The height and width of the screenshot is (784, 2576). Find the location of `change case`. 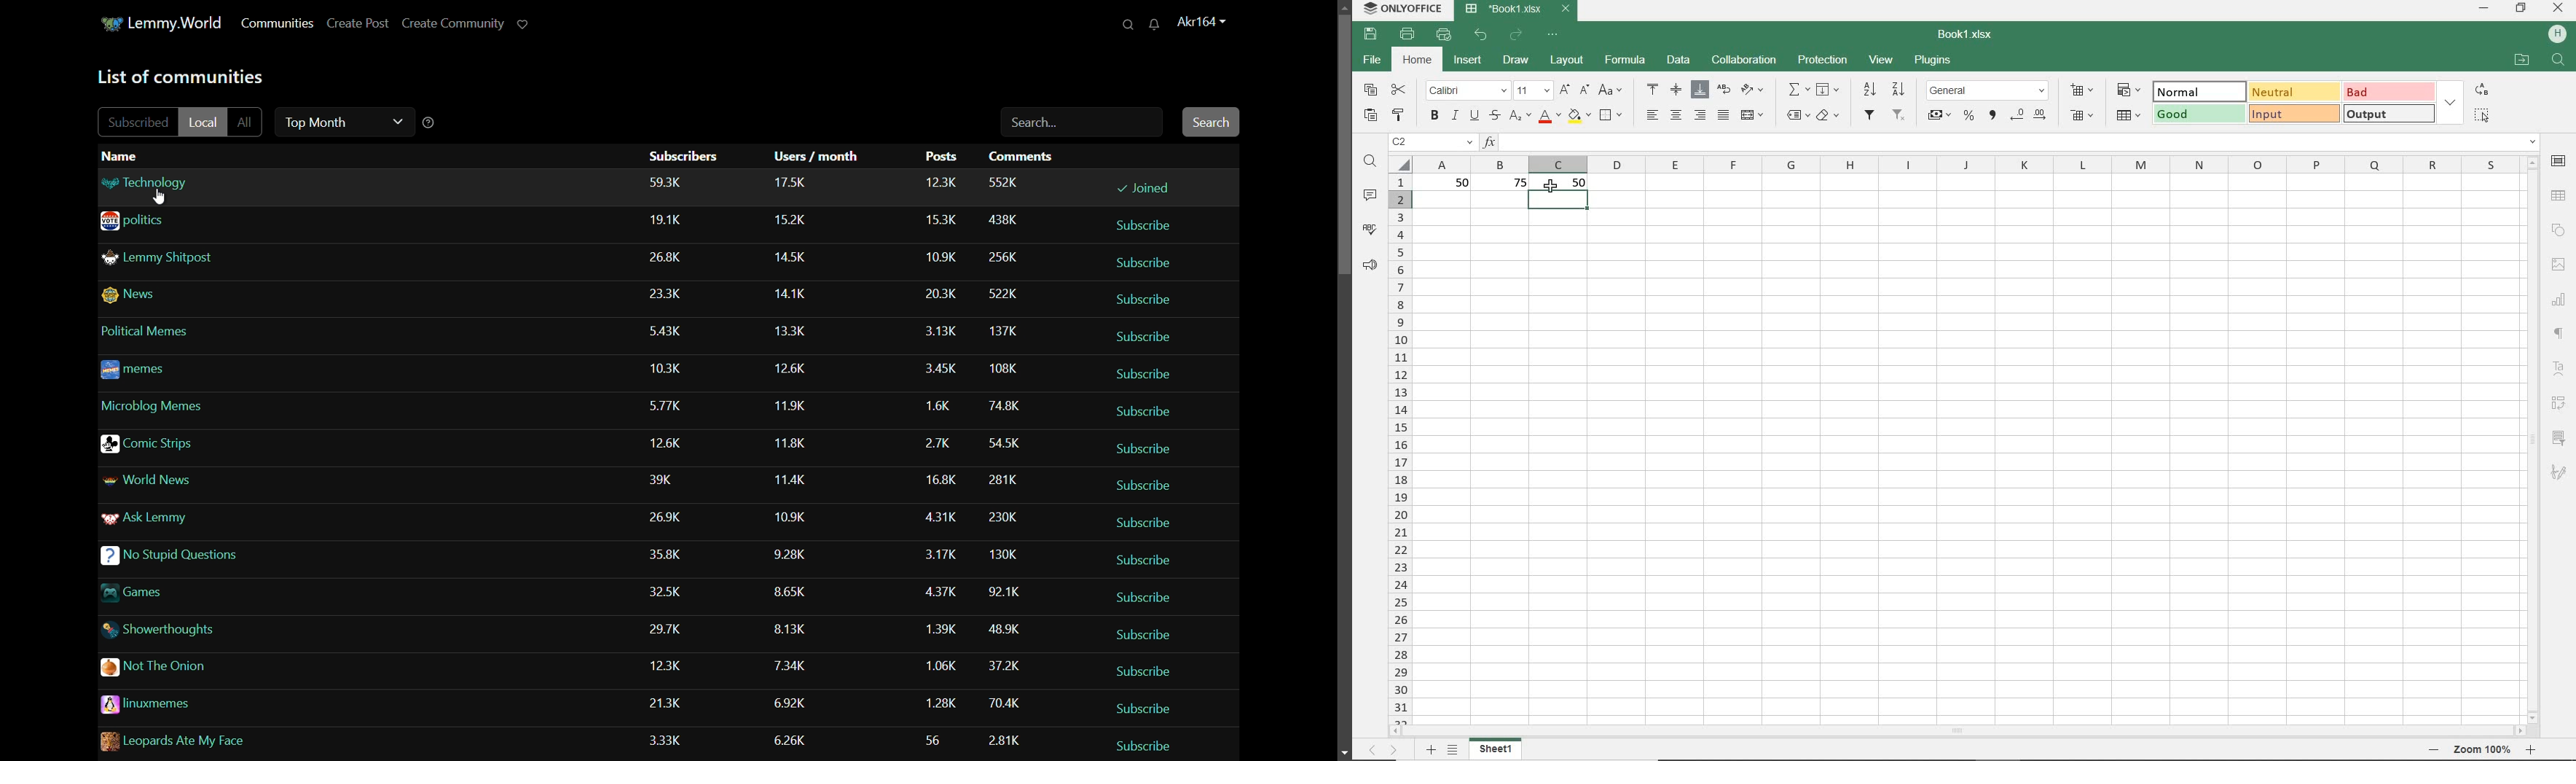

change case is located at coordinates (1611, 90).